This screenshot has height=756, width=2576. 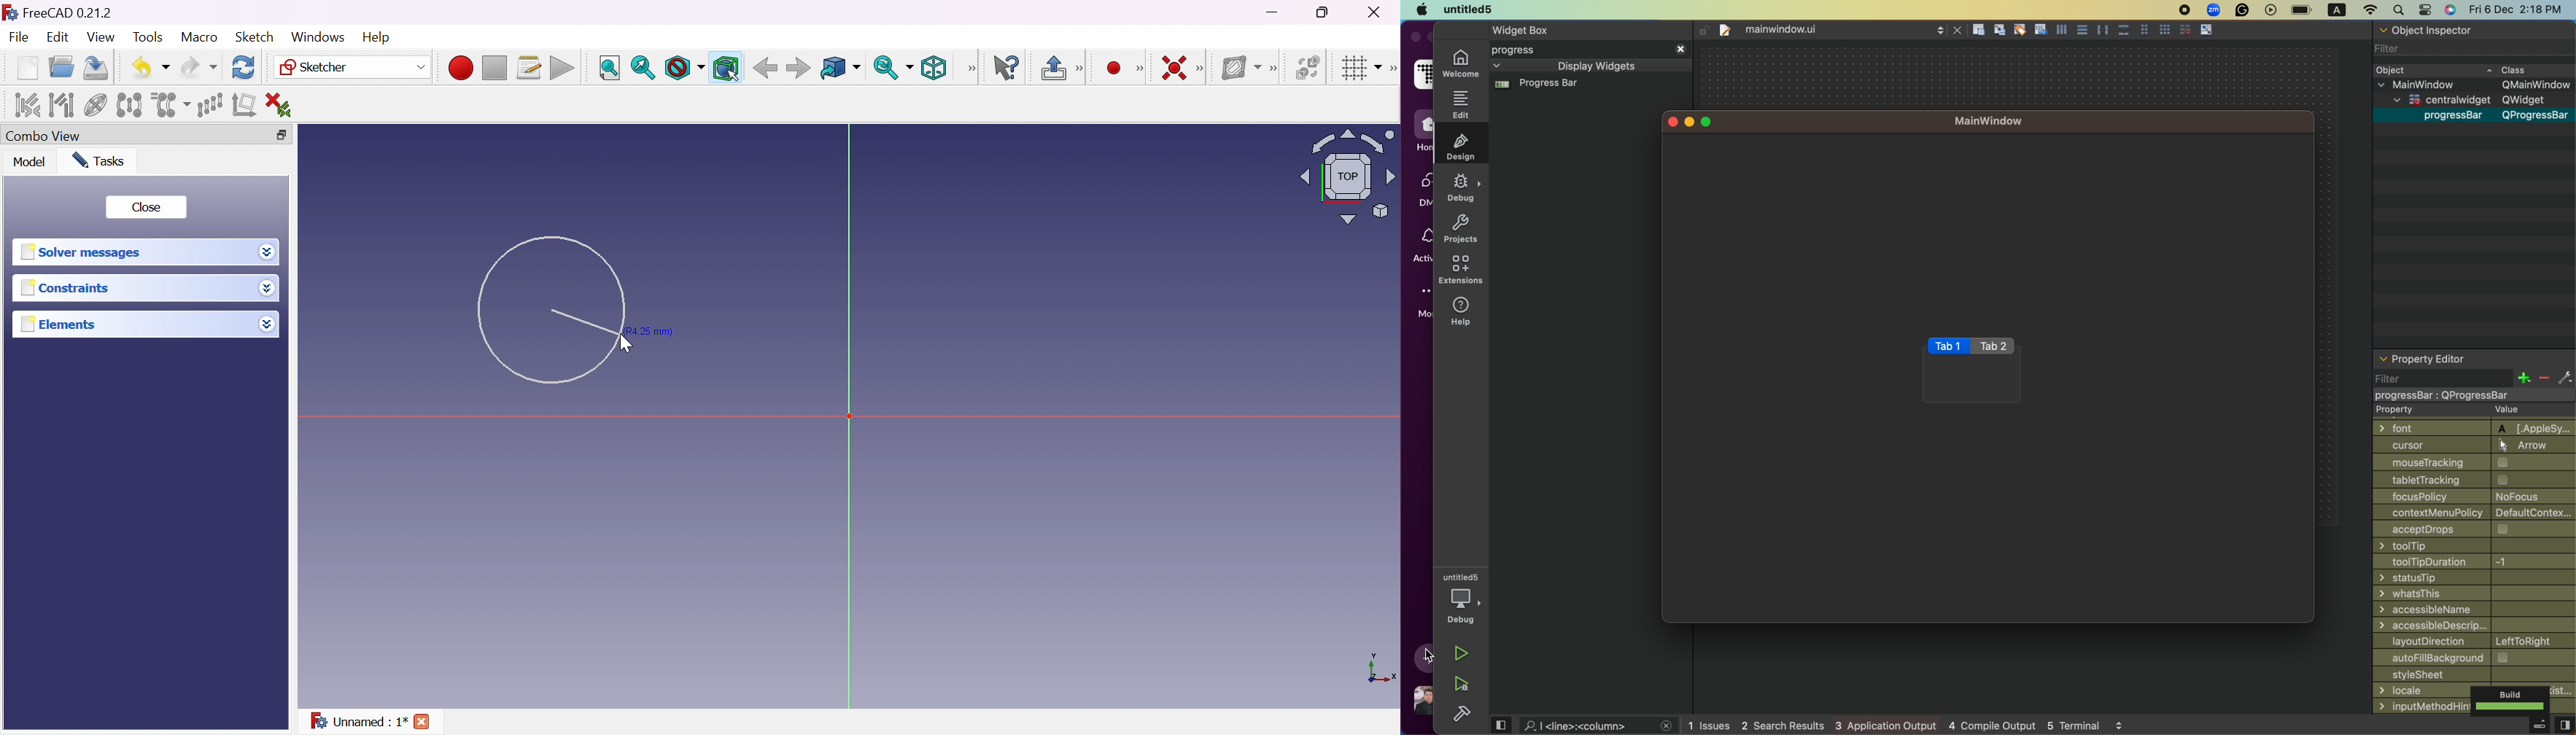 I want to click on [Sketcher constraints], so click(x=1202, y=68).